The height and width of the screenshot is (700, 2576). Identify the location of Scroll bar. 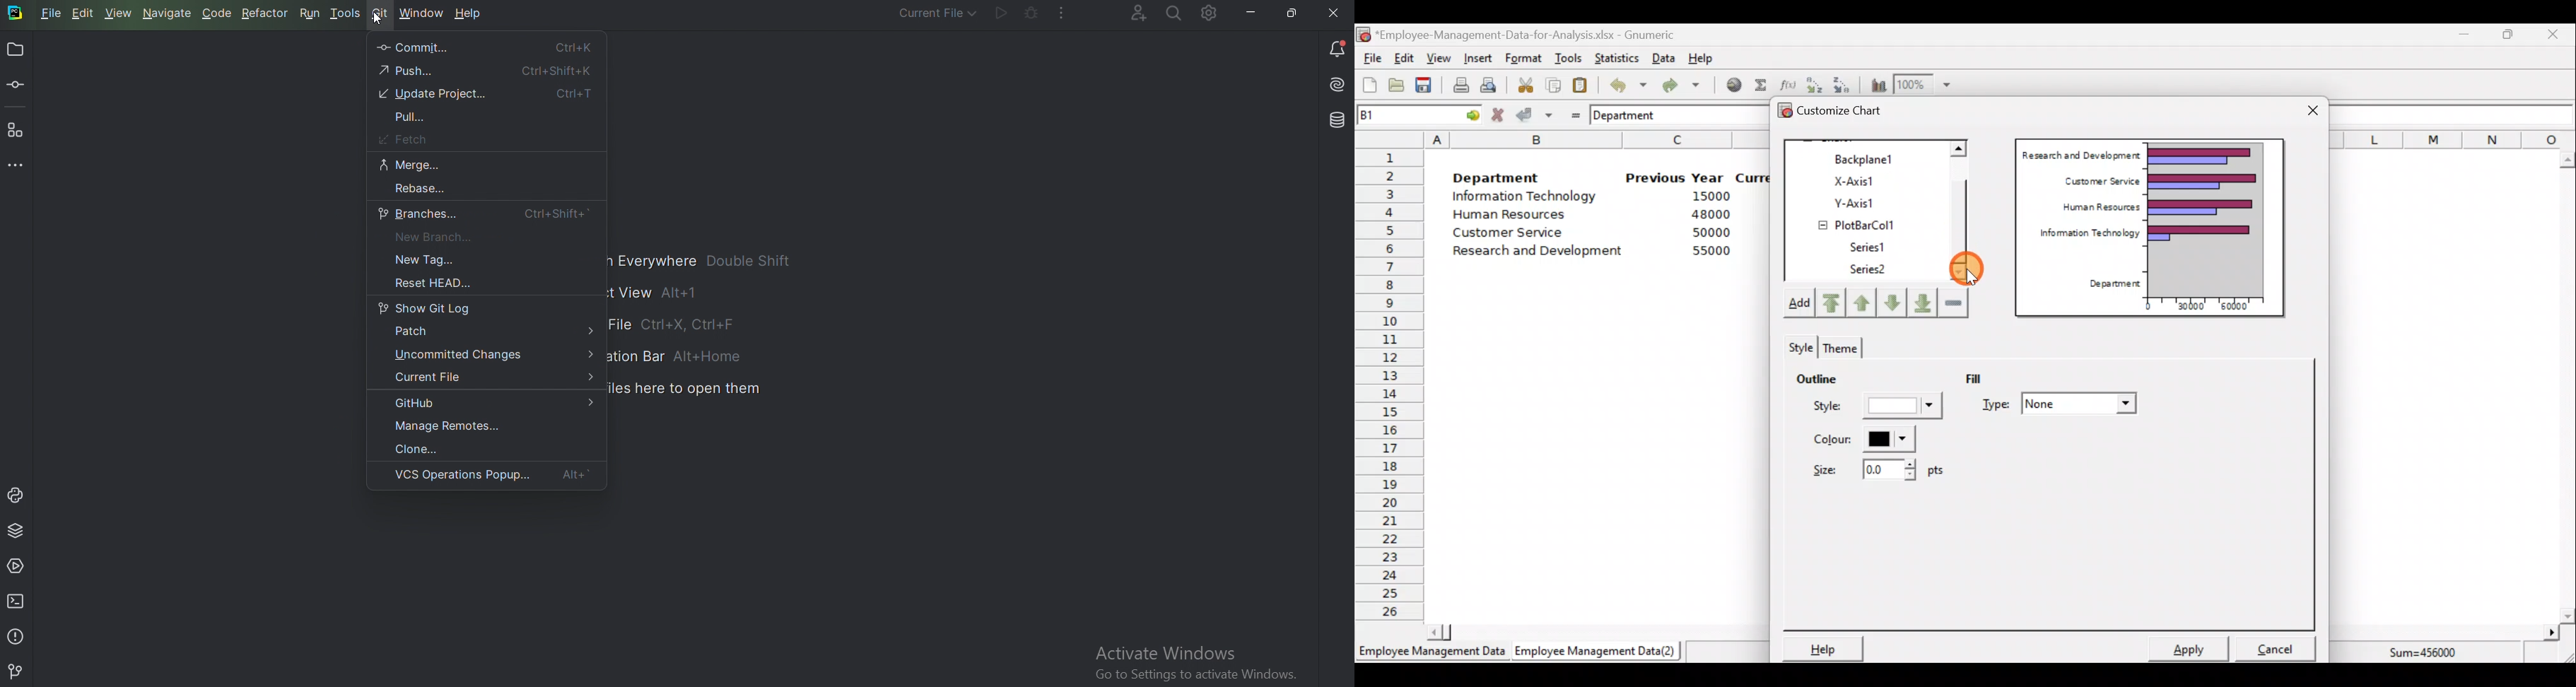
(1592, 631).